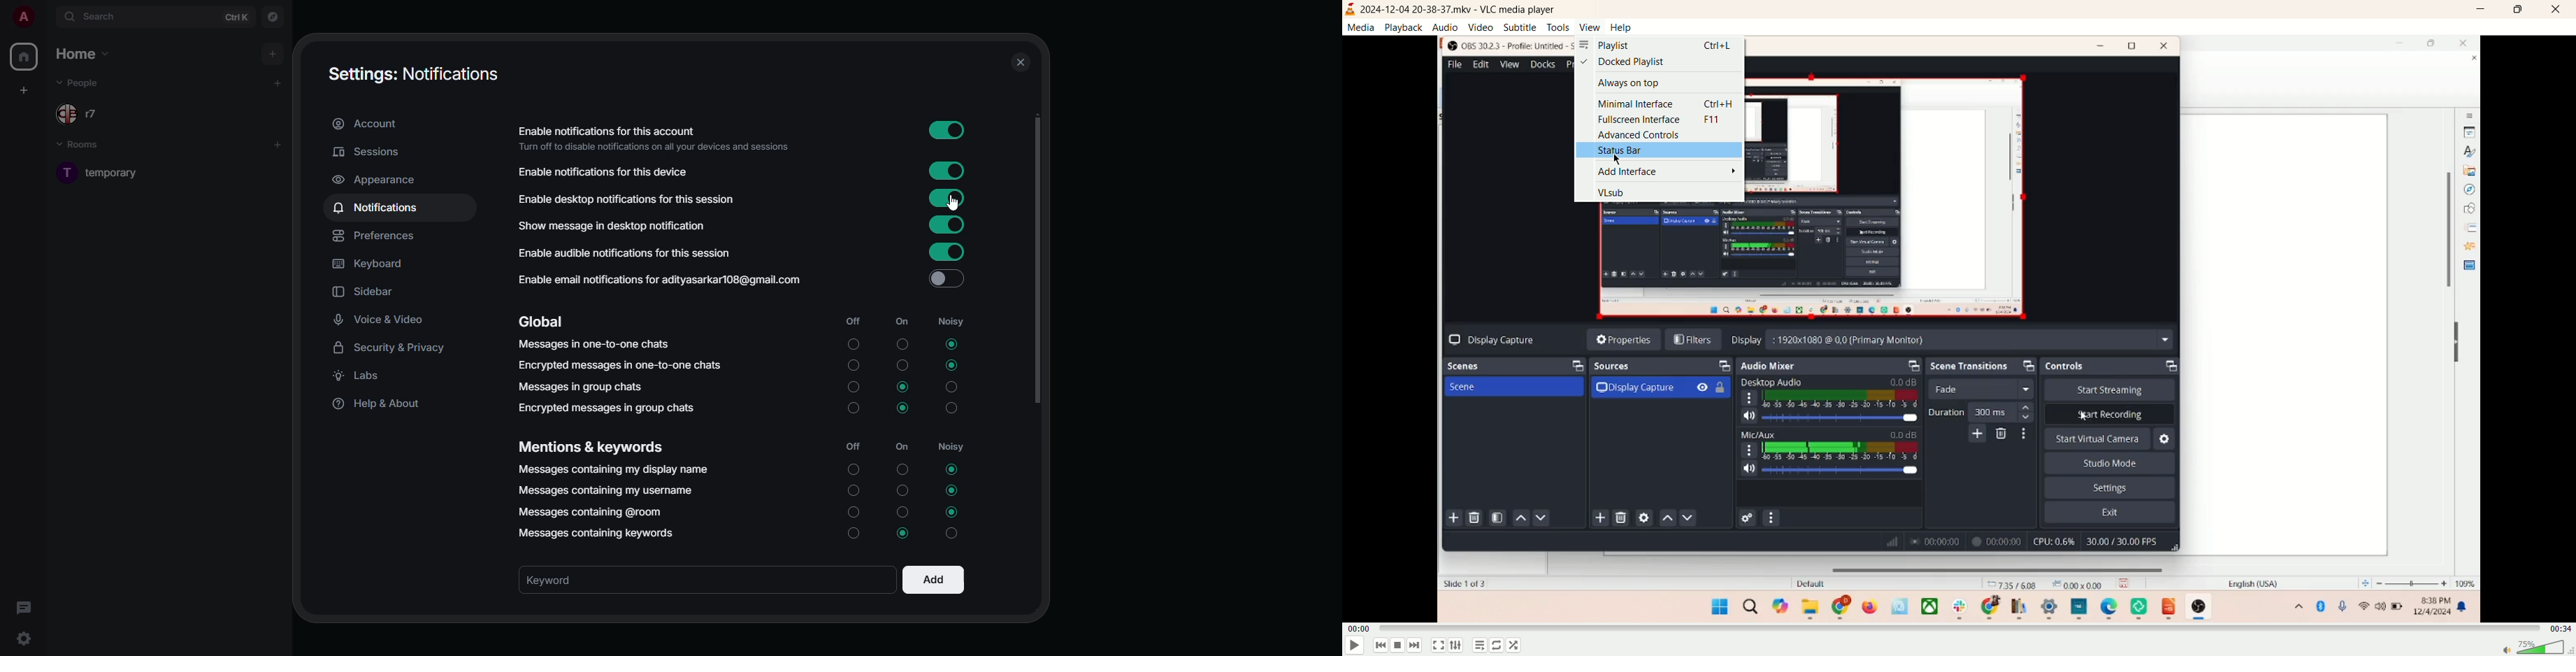  Describe the element at coordinates (1037, 264) in the screenshot. I see `scroll bar` at that location.